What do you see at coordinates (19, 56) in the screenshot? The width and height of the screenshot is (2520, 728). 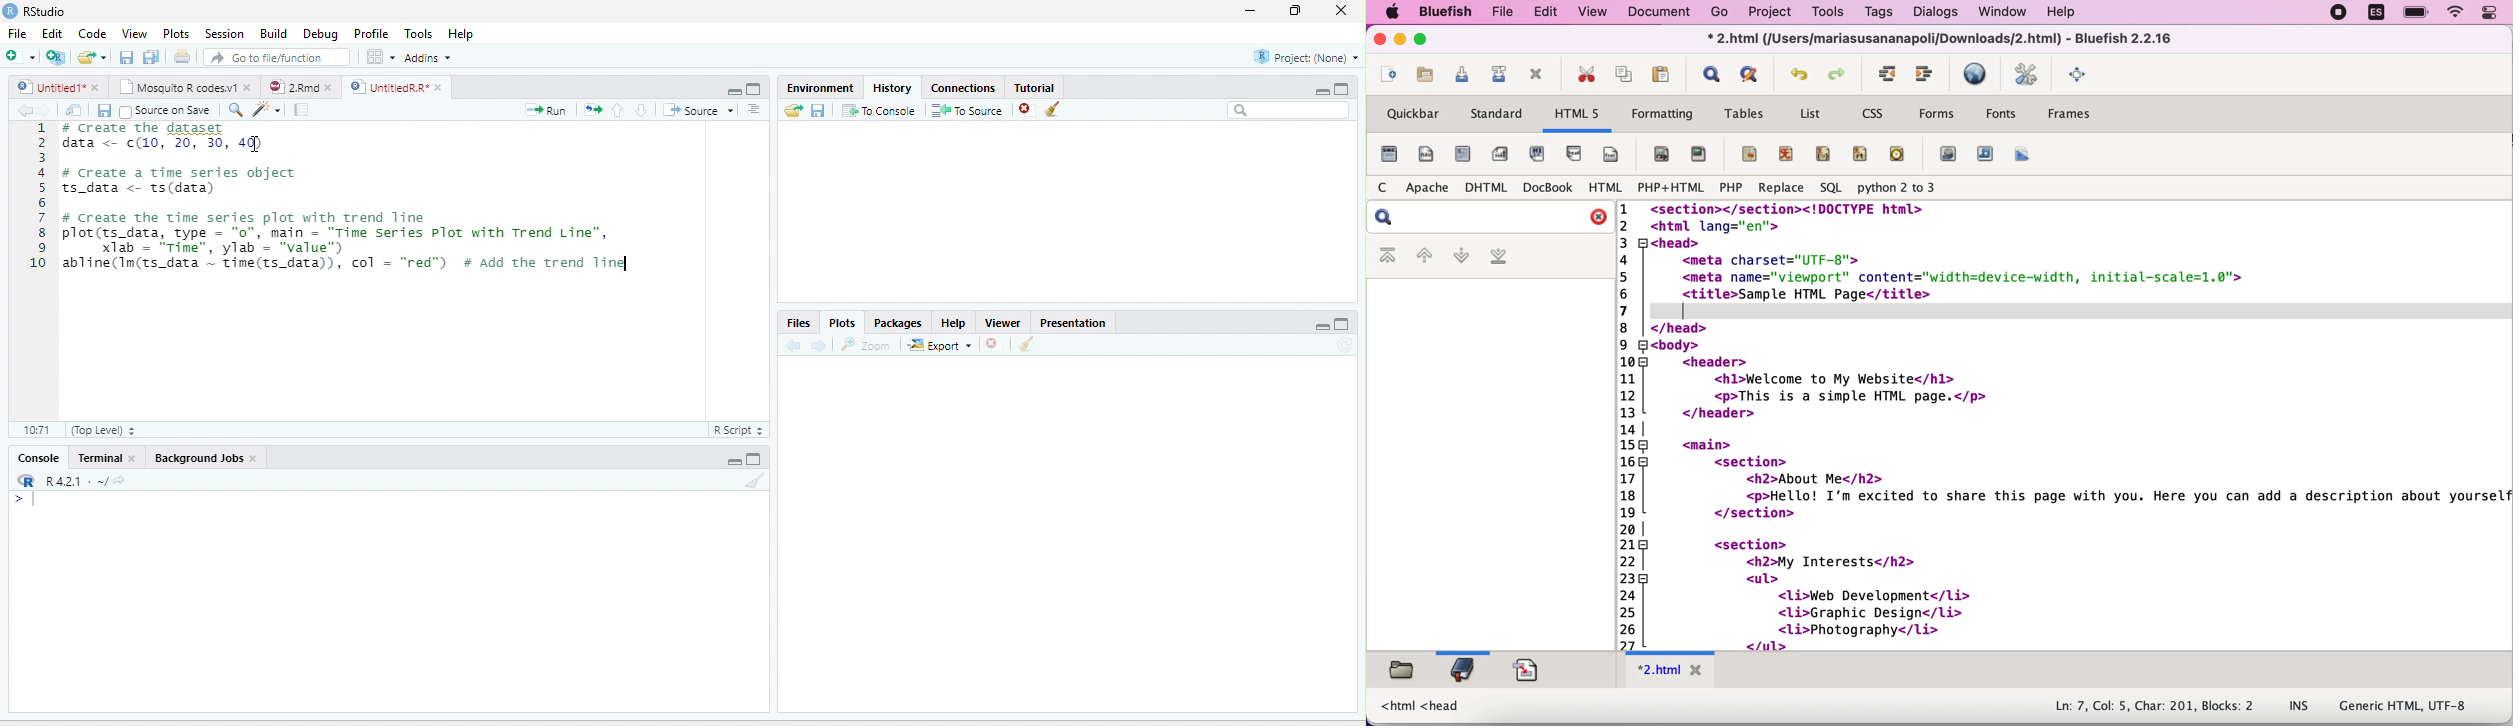 I see `New file` at bounding box center [19, 56].